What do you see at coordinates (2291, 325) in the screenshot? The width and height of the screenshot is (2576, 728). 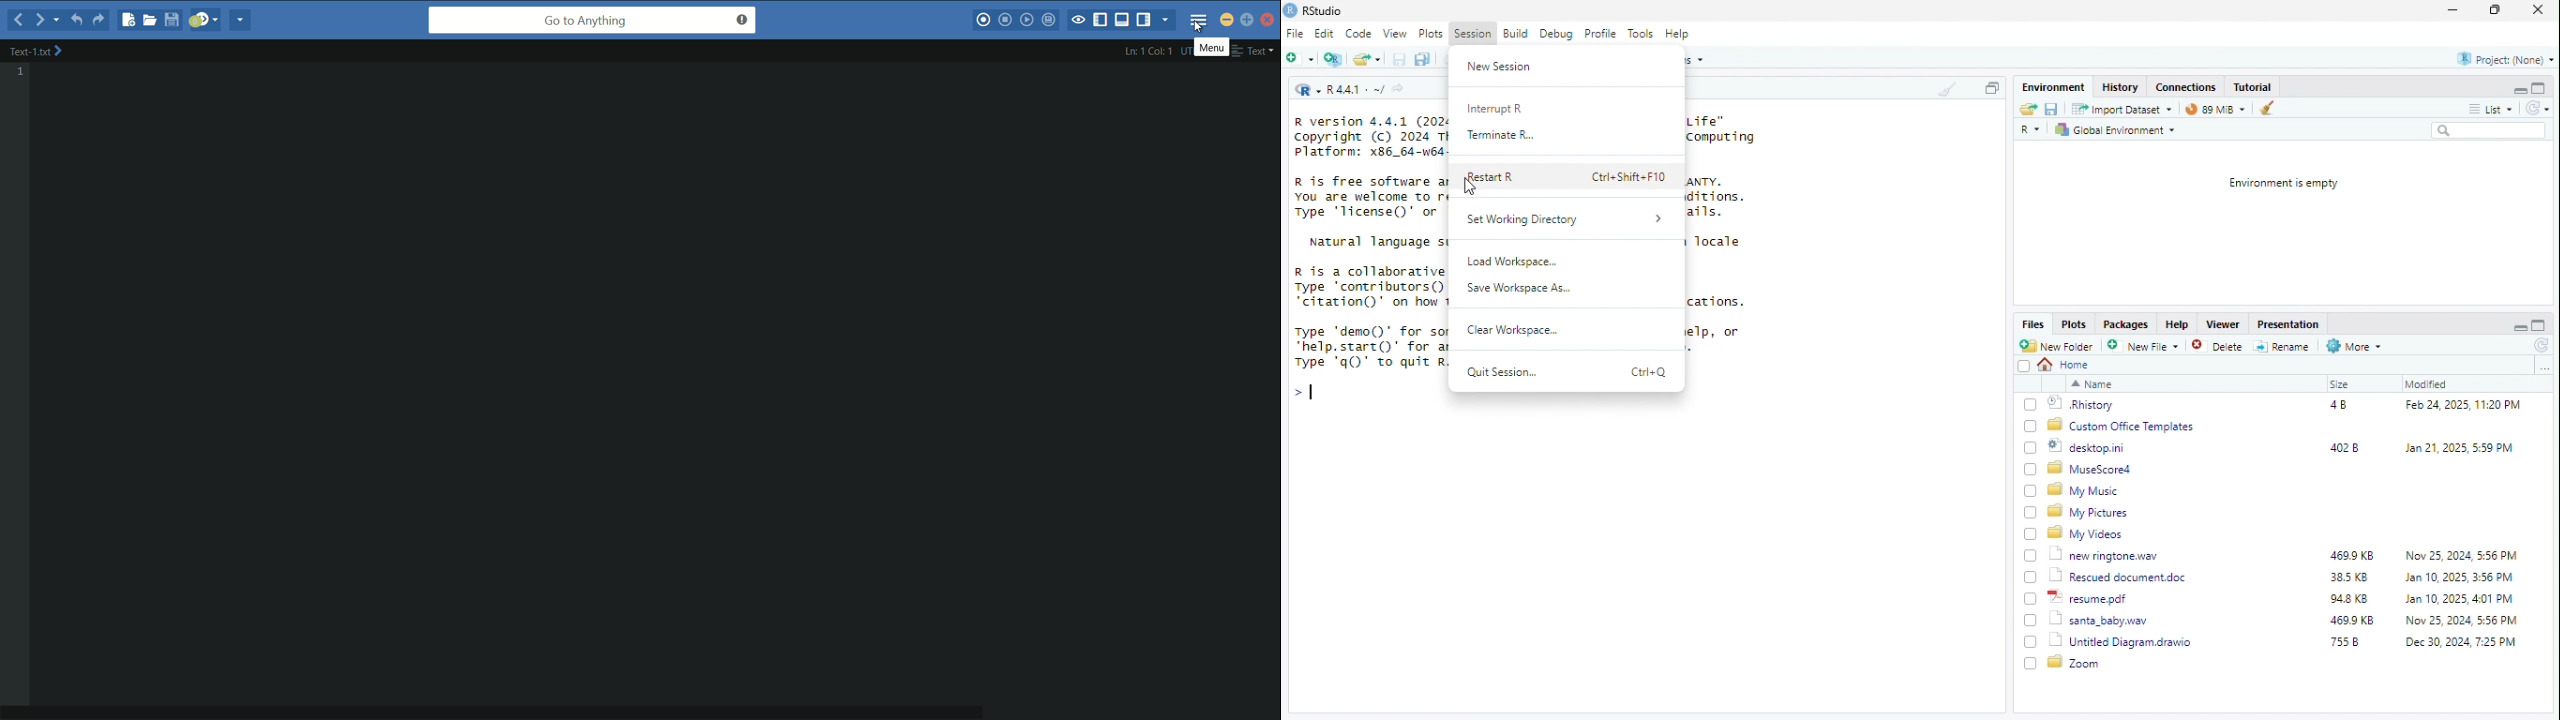 I see `Presentation` at bounding box center [2291, 325].